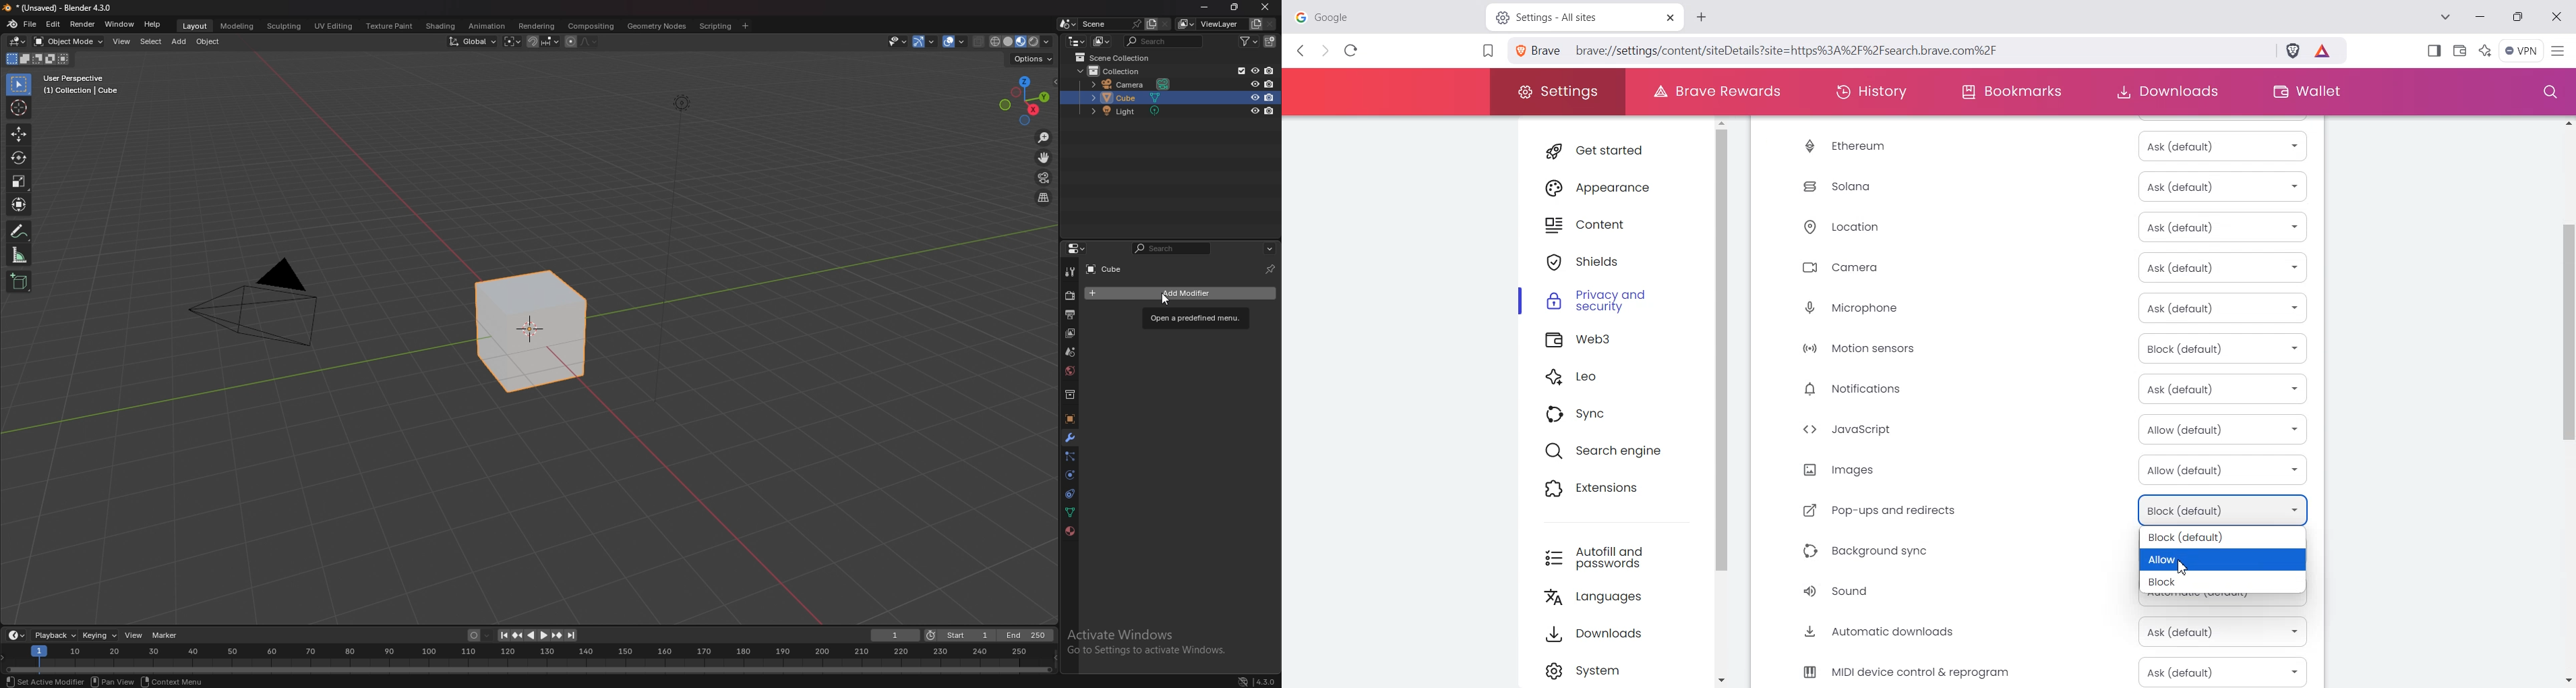 Image resolution: width=2576 pixels, height=700 pixels. I want to click on Search engine, so click(1614, 453).